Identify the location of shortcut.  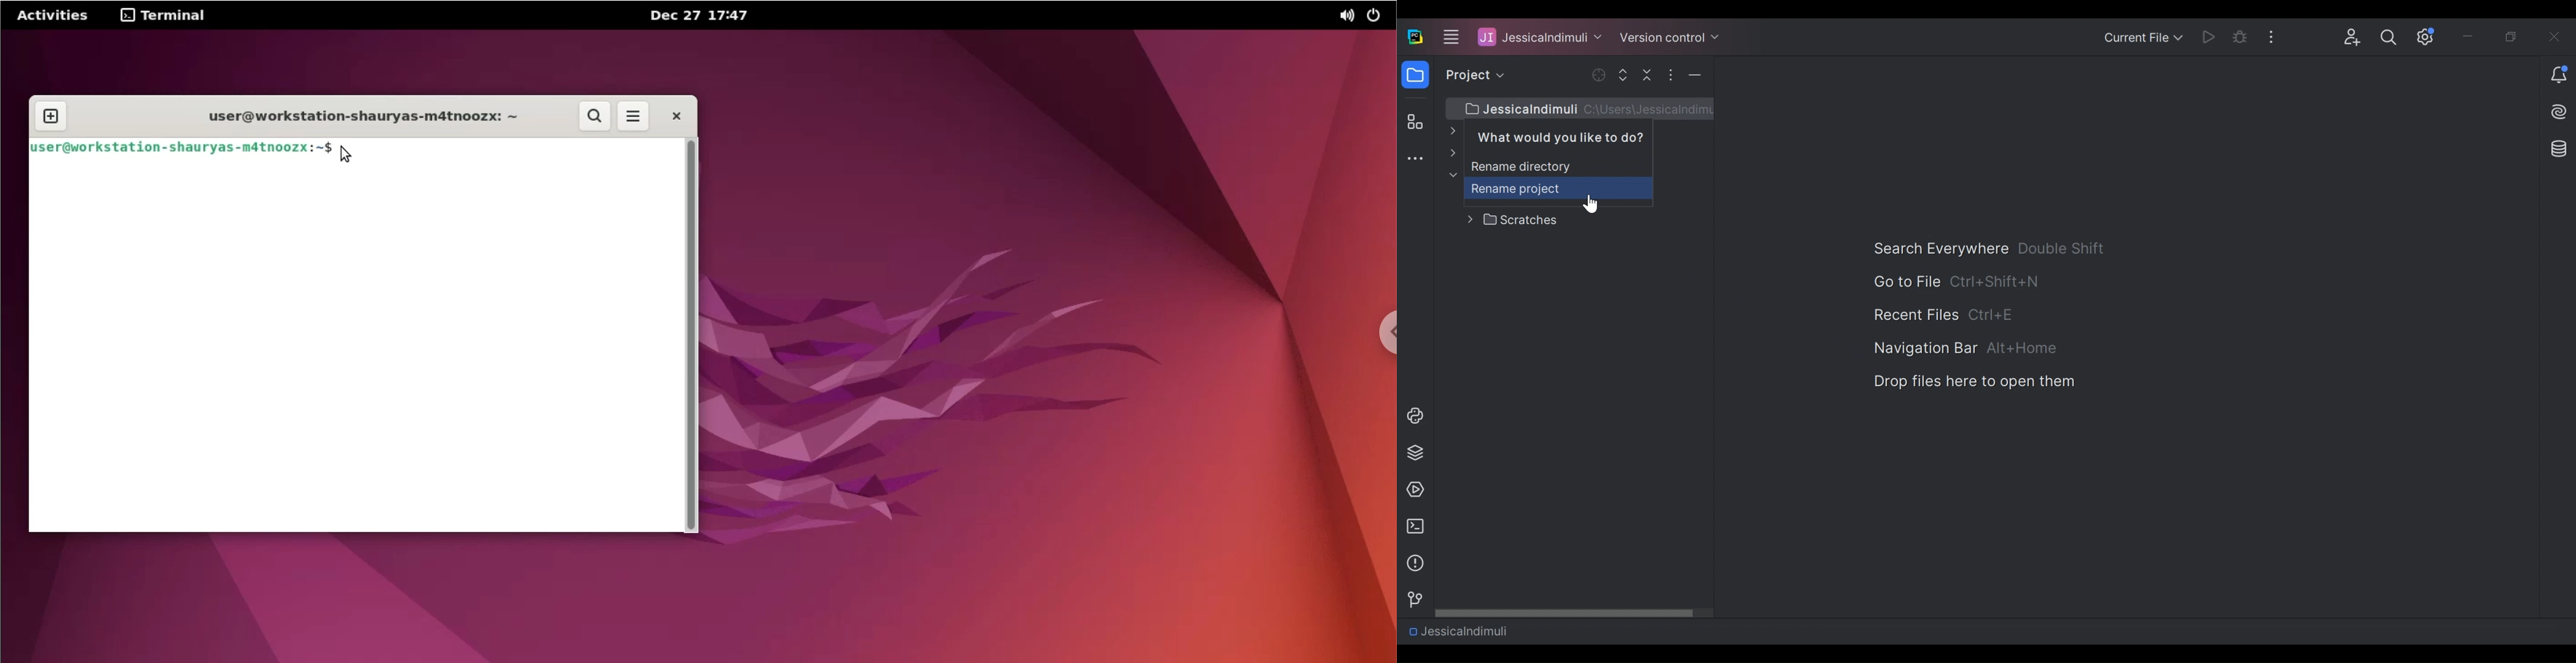
(1996, 281).